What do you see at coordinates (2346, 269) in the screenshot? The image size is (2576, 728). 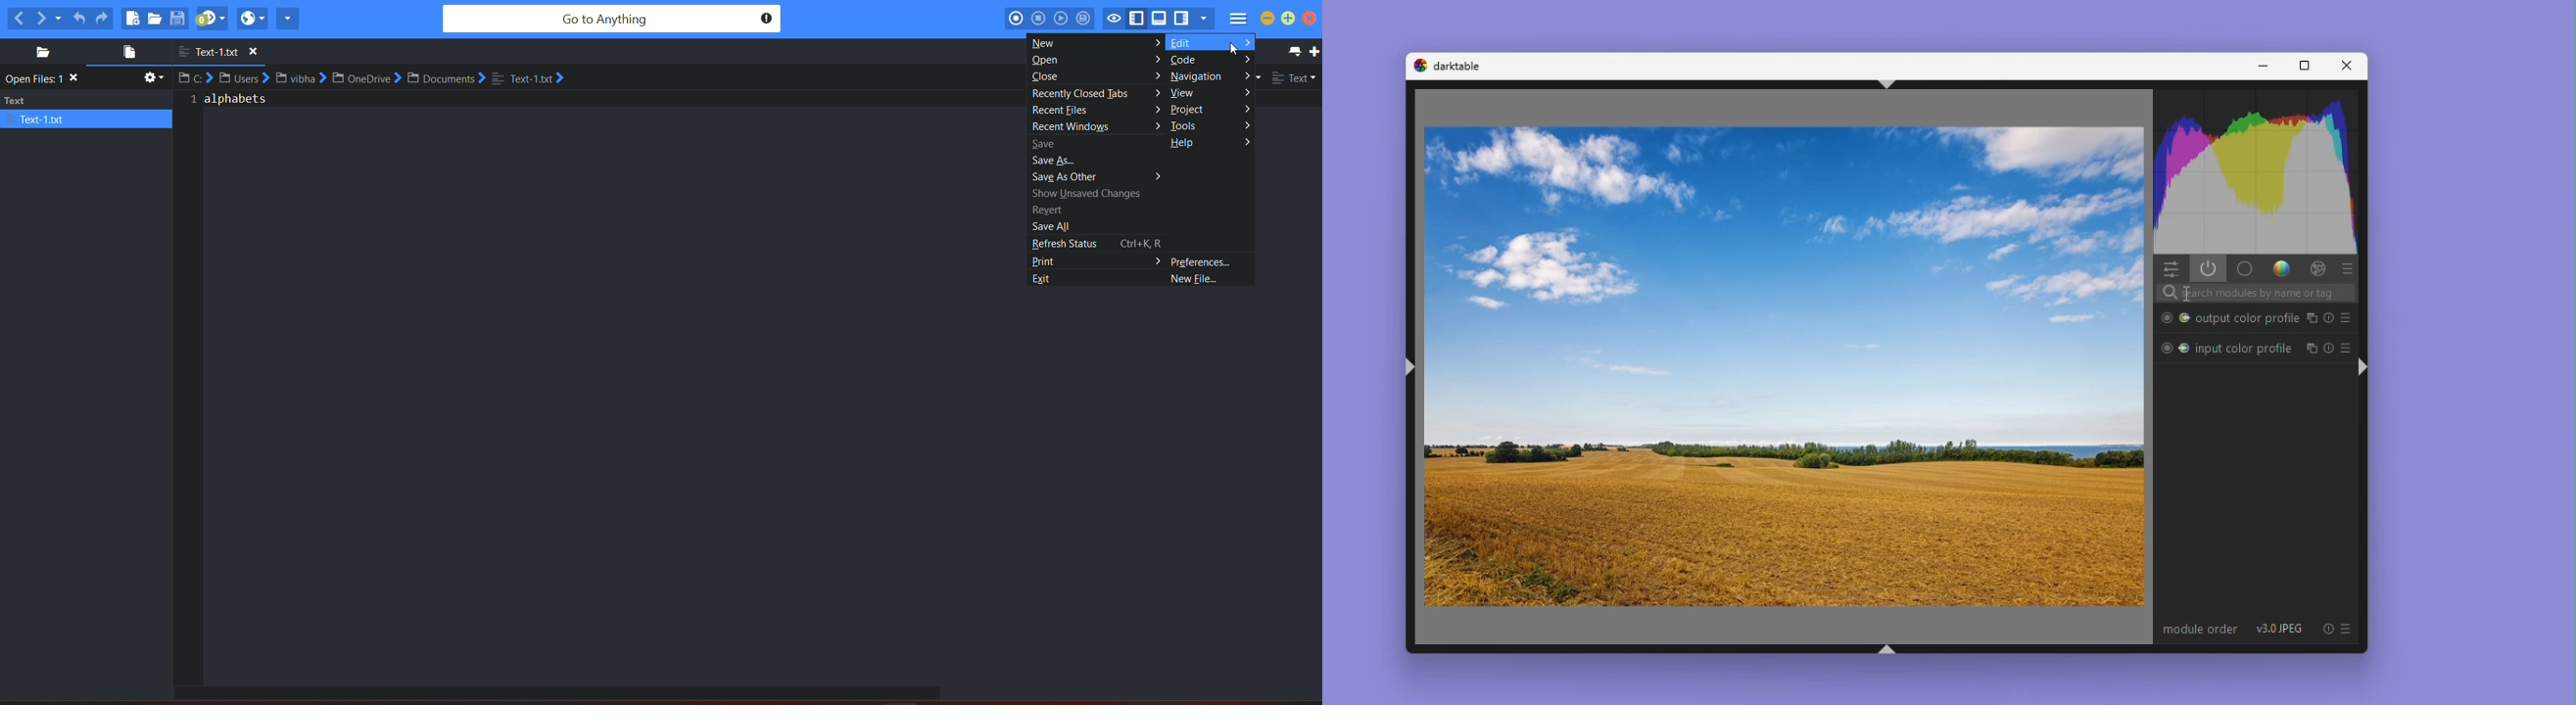 I see `presets` at bounding box center [2346, 269].